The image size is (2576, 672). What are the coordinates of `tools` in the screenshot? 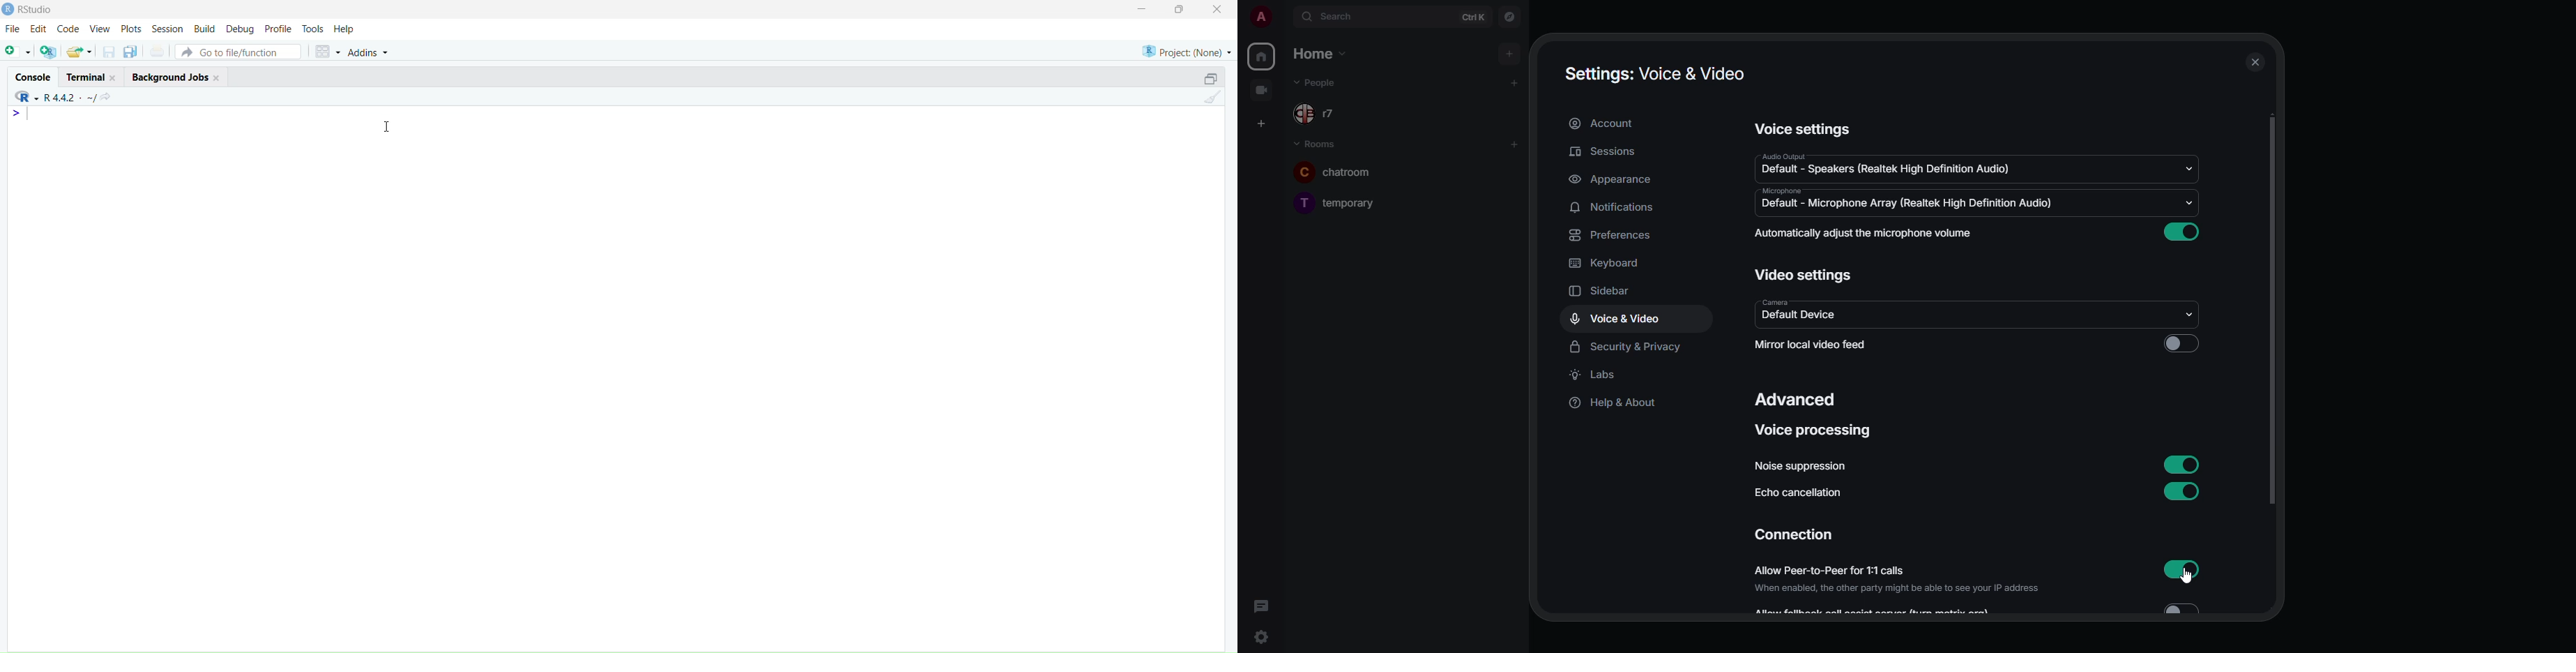 It's located at (313, 29).